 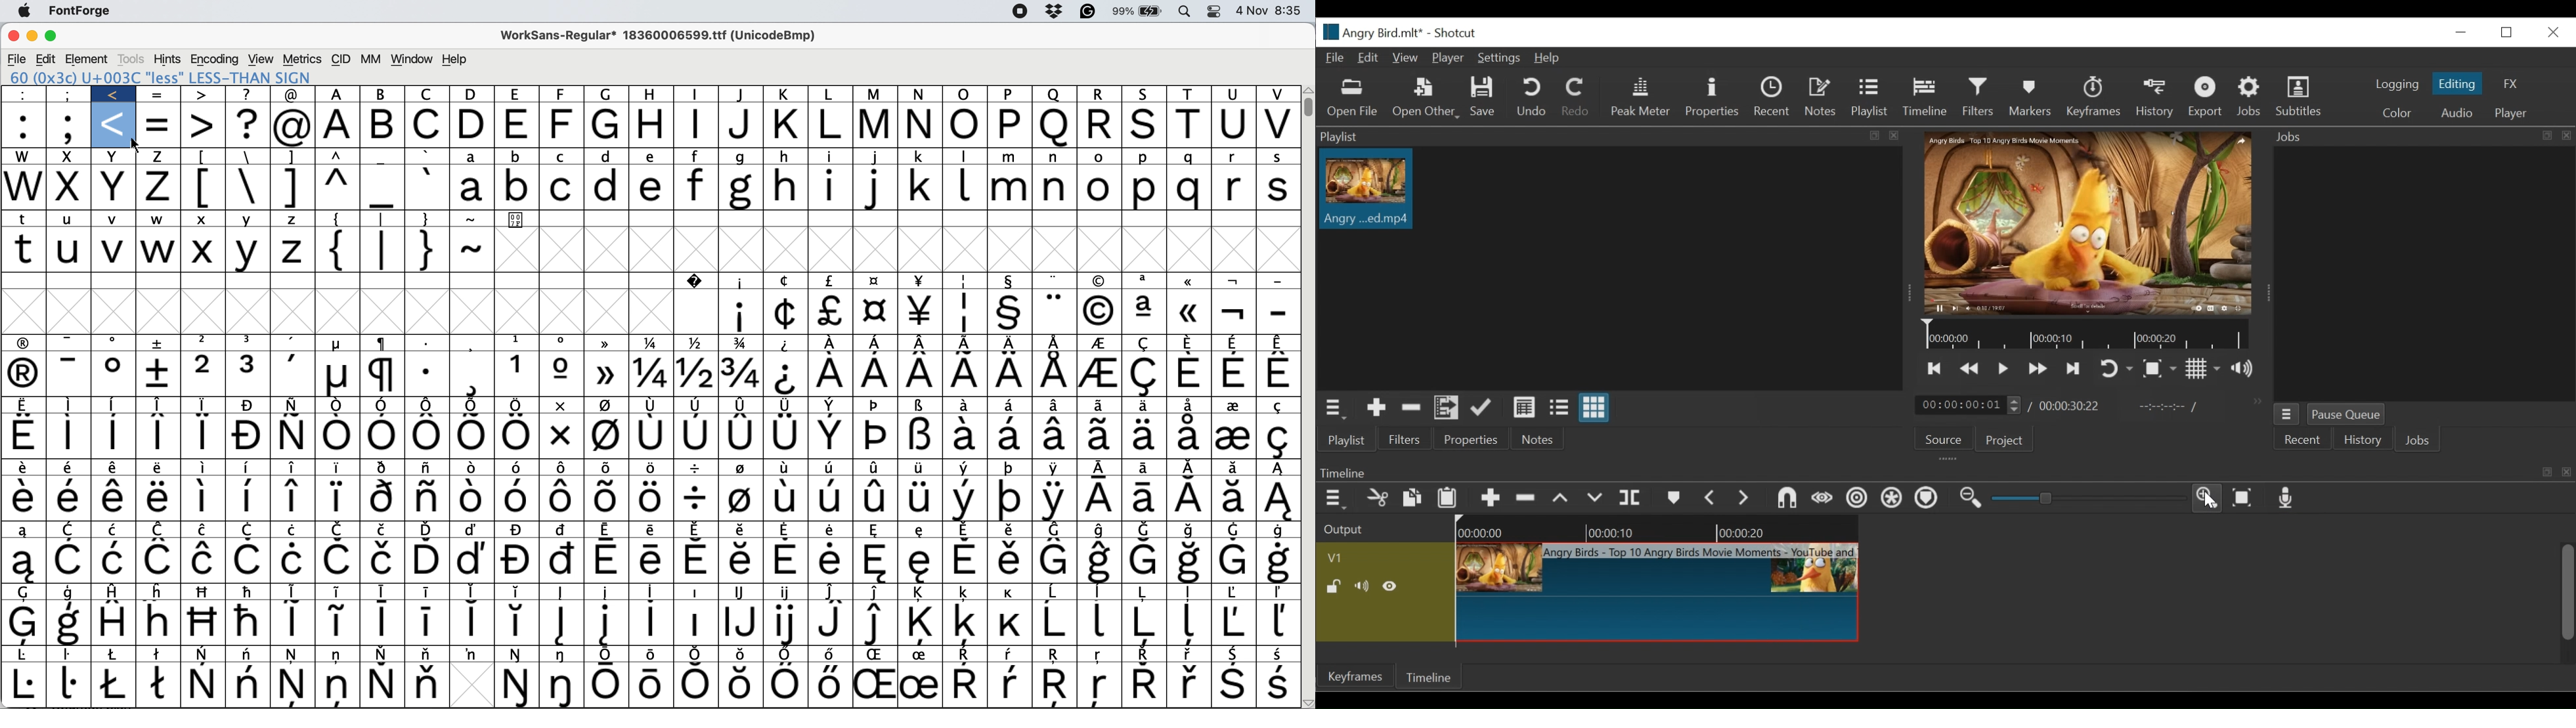 I want to click on Symbol, so click(x=1100, y=309).